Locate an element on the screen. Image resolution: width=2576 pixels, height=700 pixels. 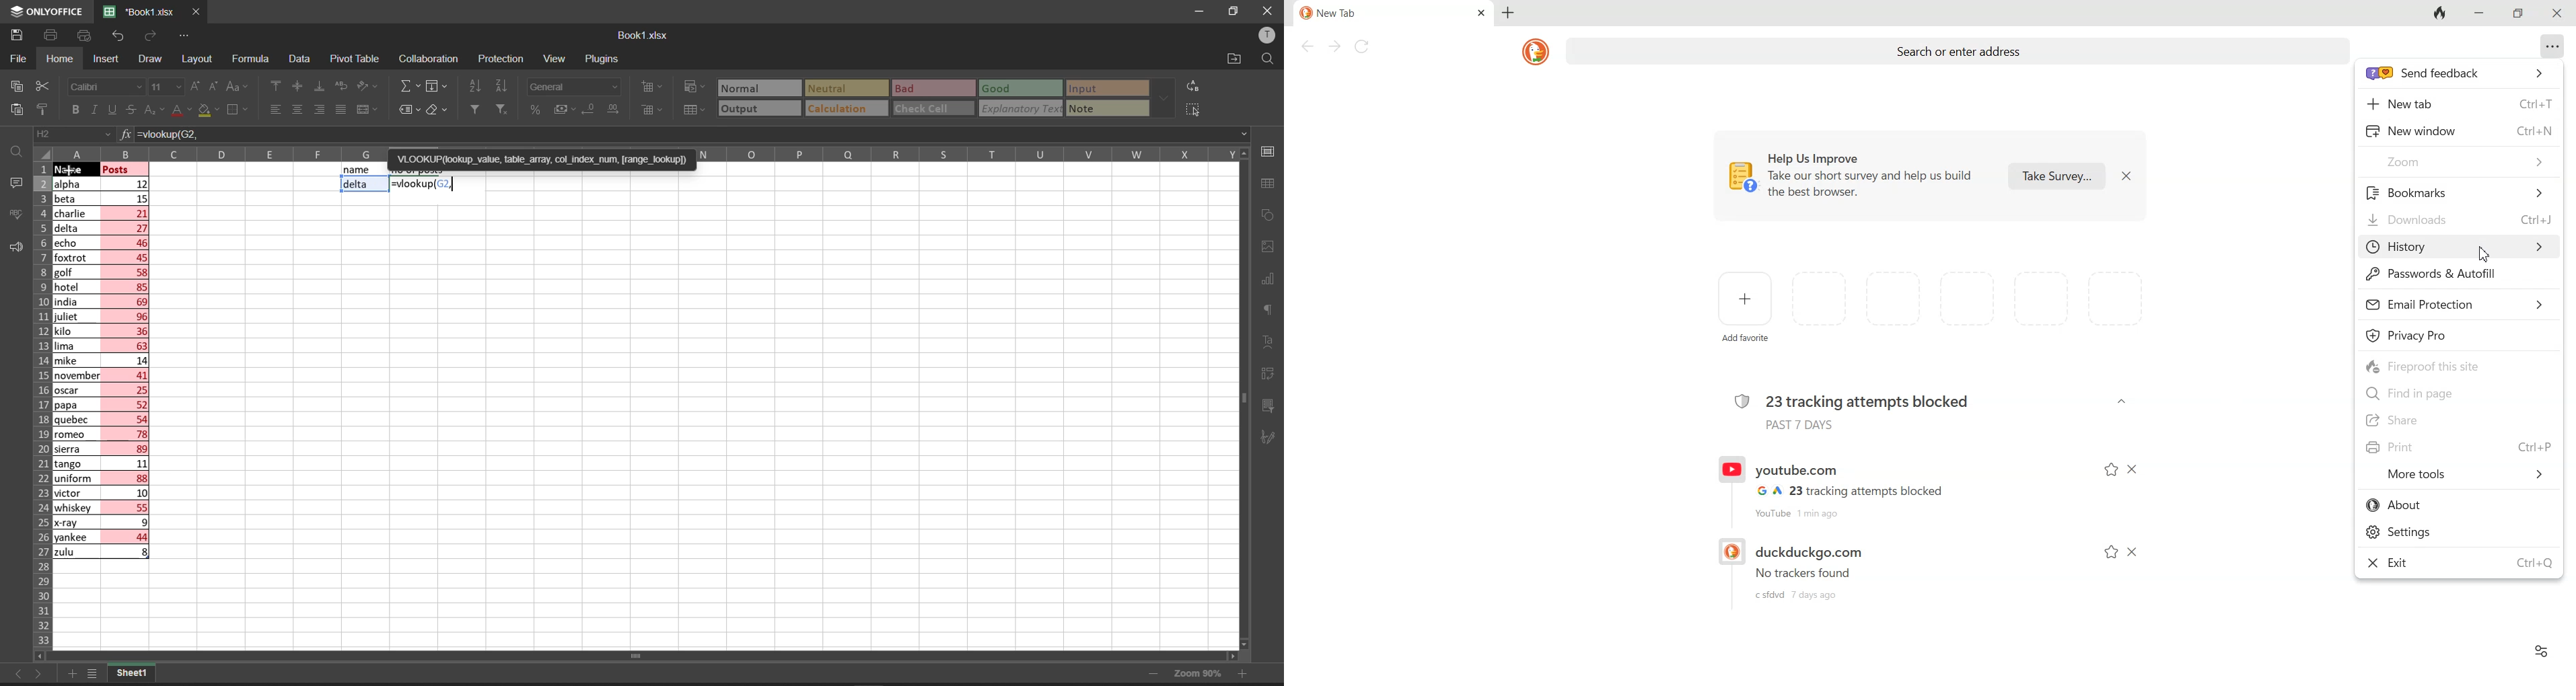
note is located at coordinates (1092, 107).